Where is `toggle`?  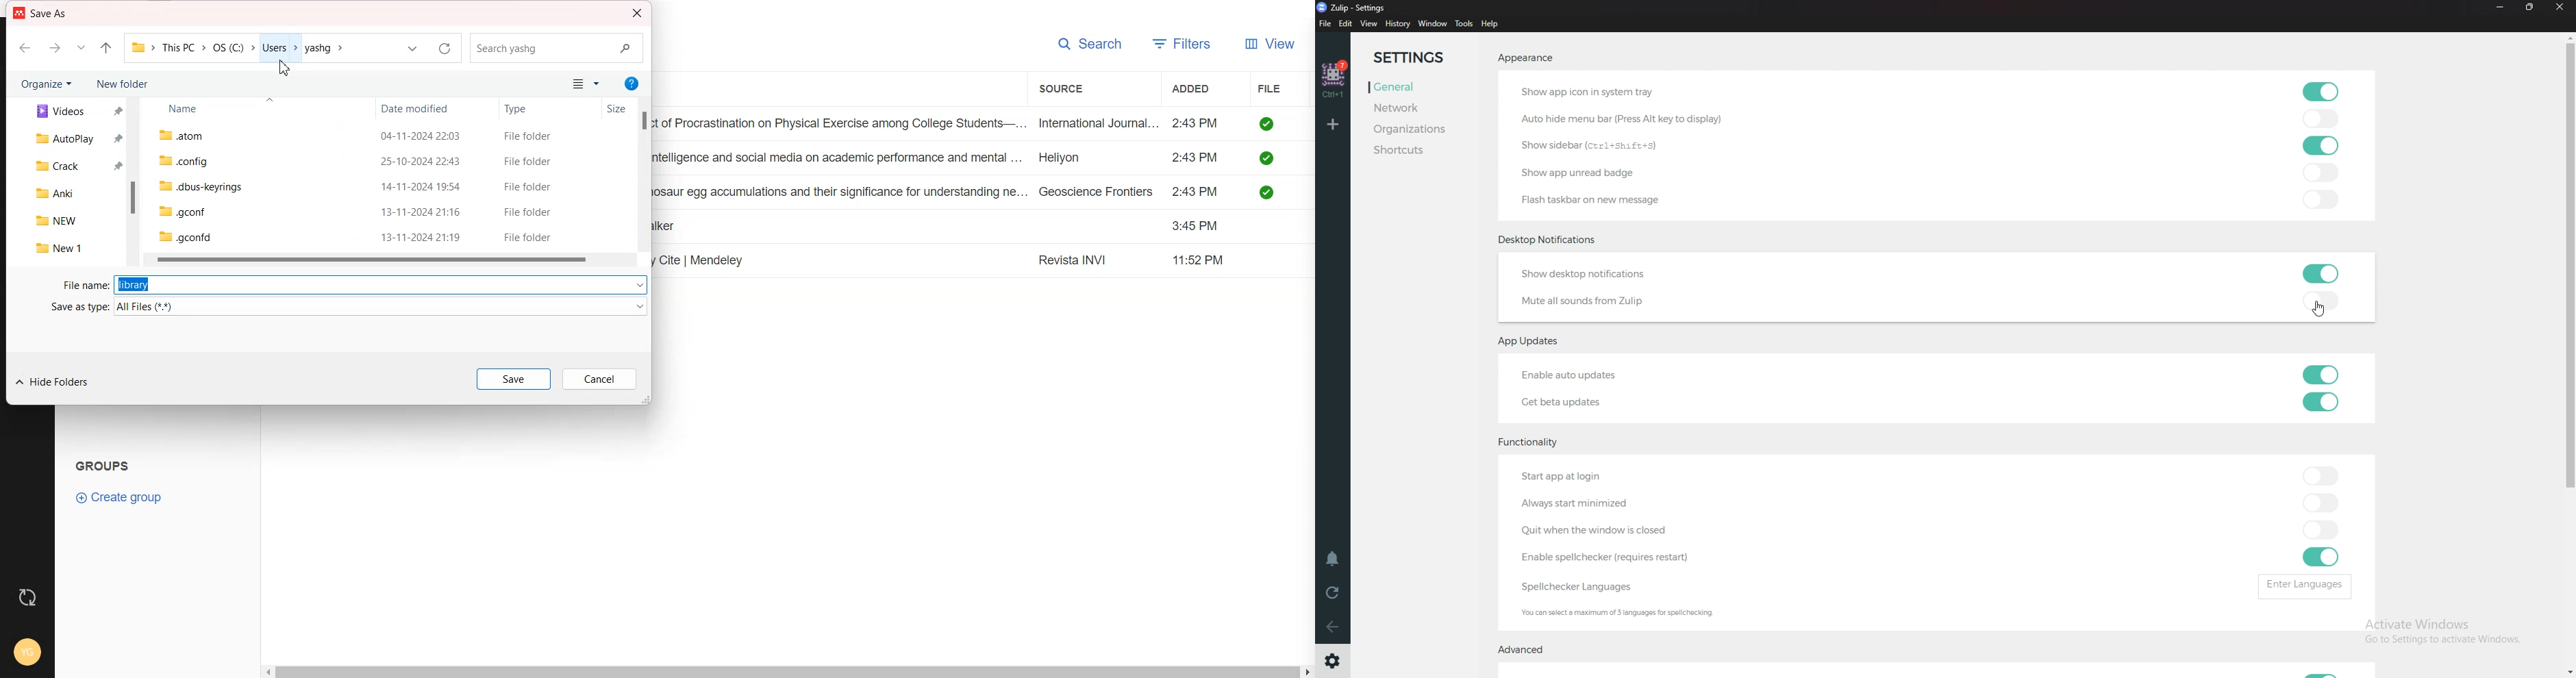 toggle is located at coordinates (2322, 198).